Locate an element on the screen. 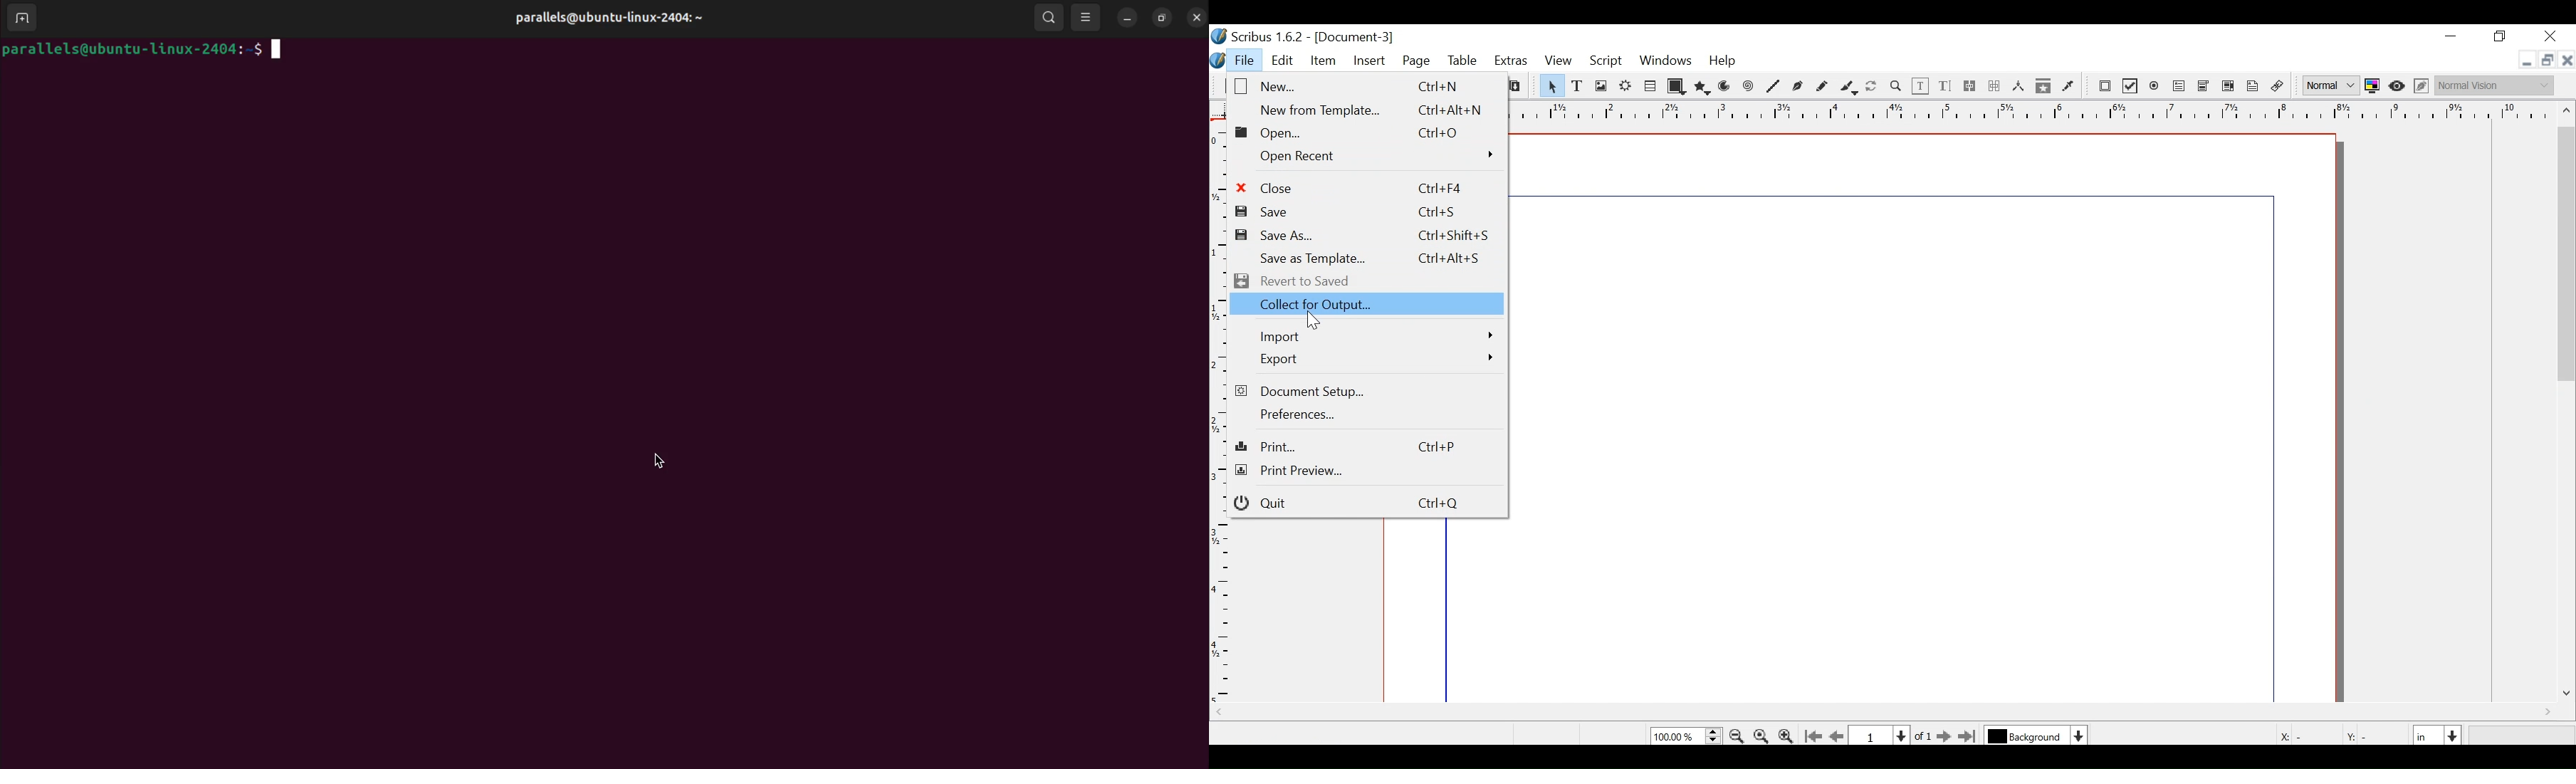 Image resolution: width=2576 pixels, height=784 pixels. Polygon is located at coordinates (1701, 88).